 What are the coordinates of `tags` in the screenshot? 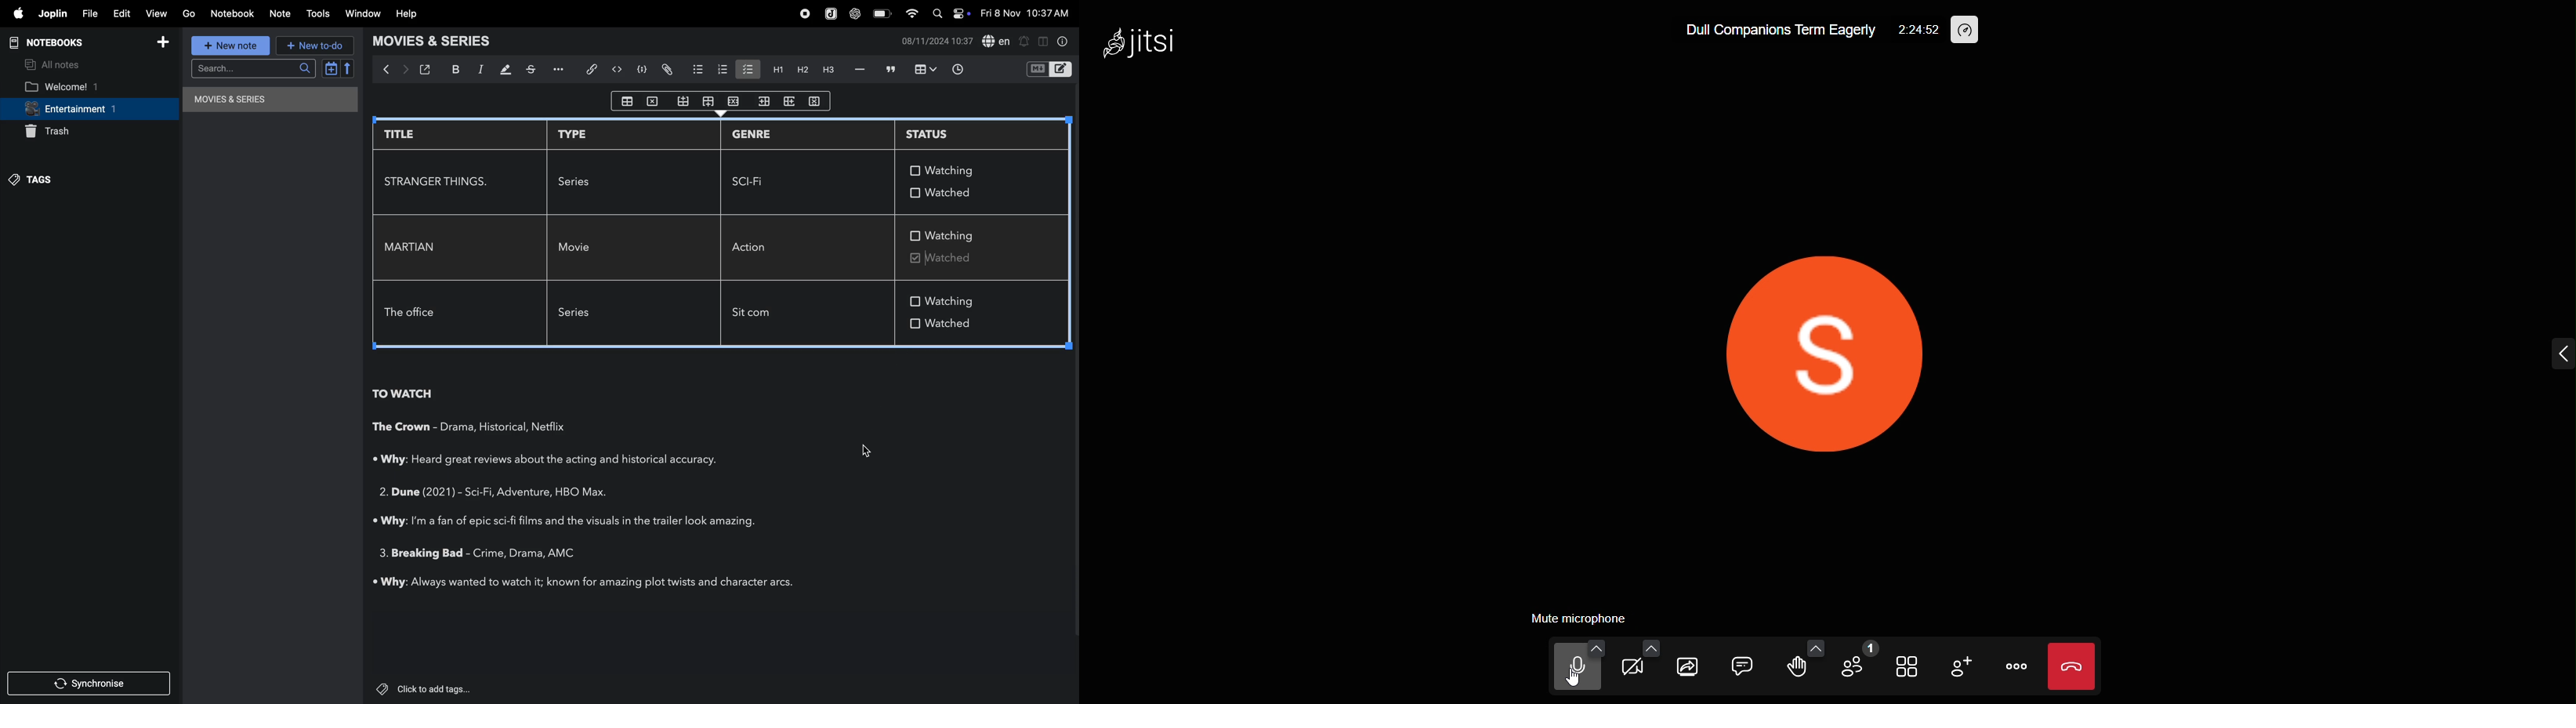 It's located at (46, 180).